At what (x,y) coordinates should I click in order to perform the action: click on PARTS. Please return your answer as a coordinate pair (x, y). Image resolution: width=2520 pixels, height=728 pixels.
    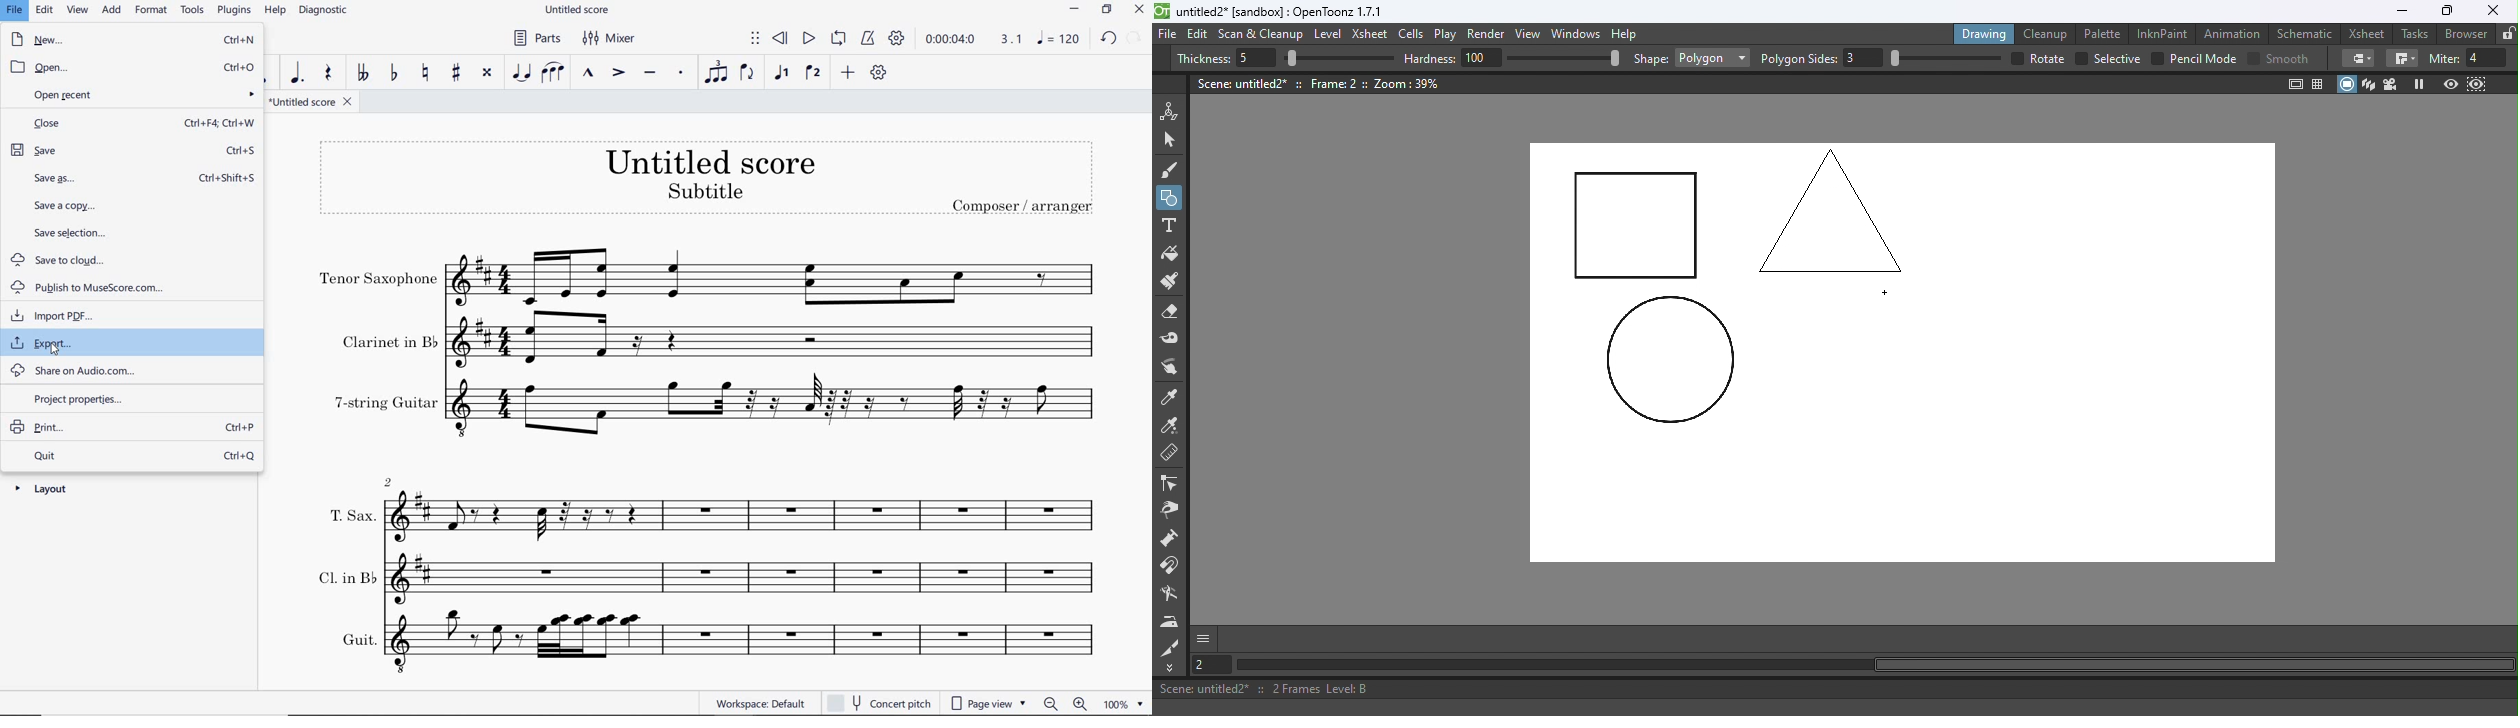
    Looking at the image, I should click on (536, 38).